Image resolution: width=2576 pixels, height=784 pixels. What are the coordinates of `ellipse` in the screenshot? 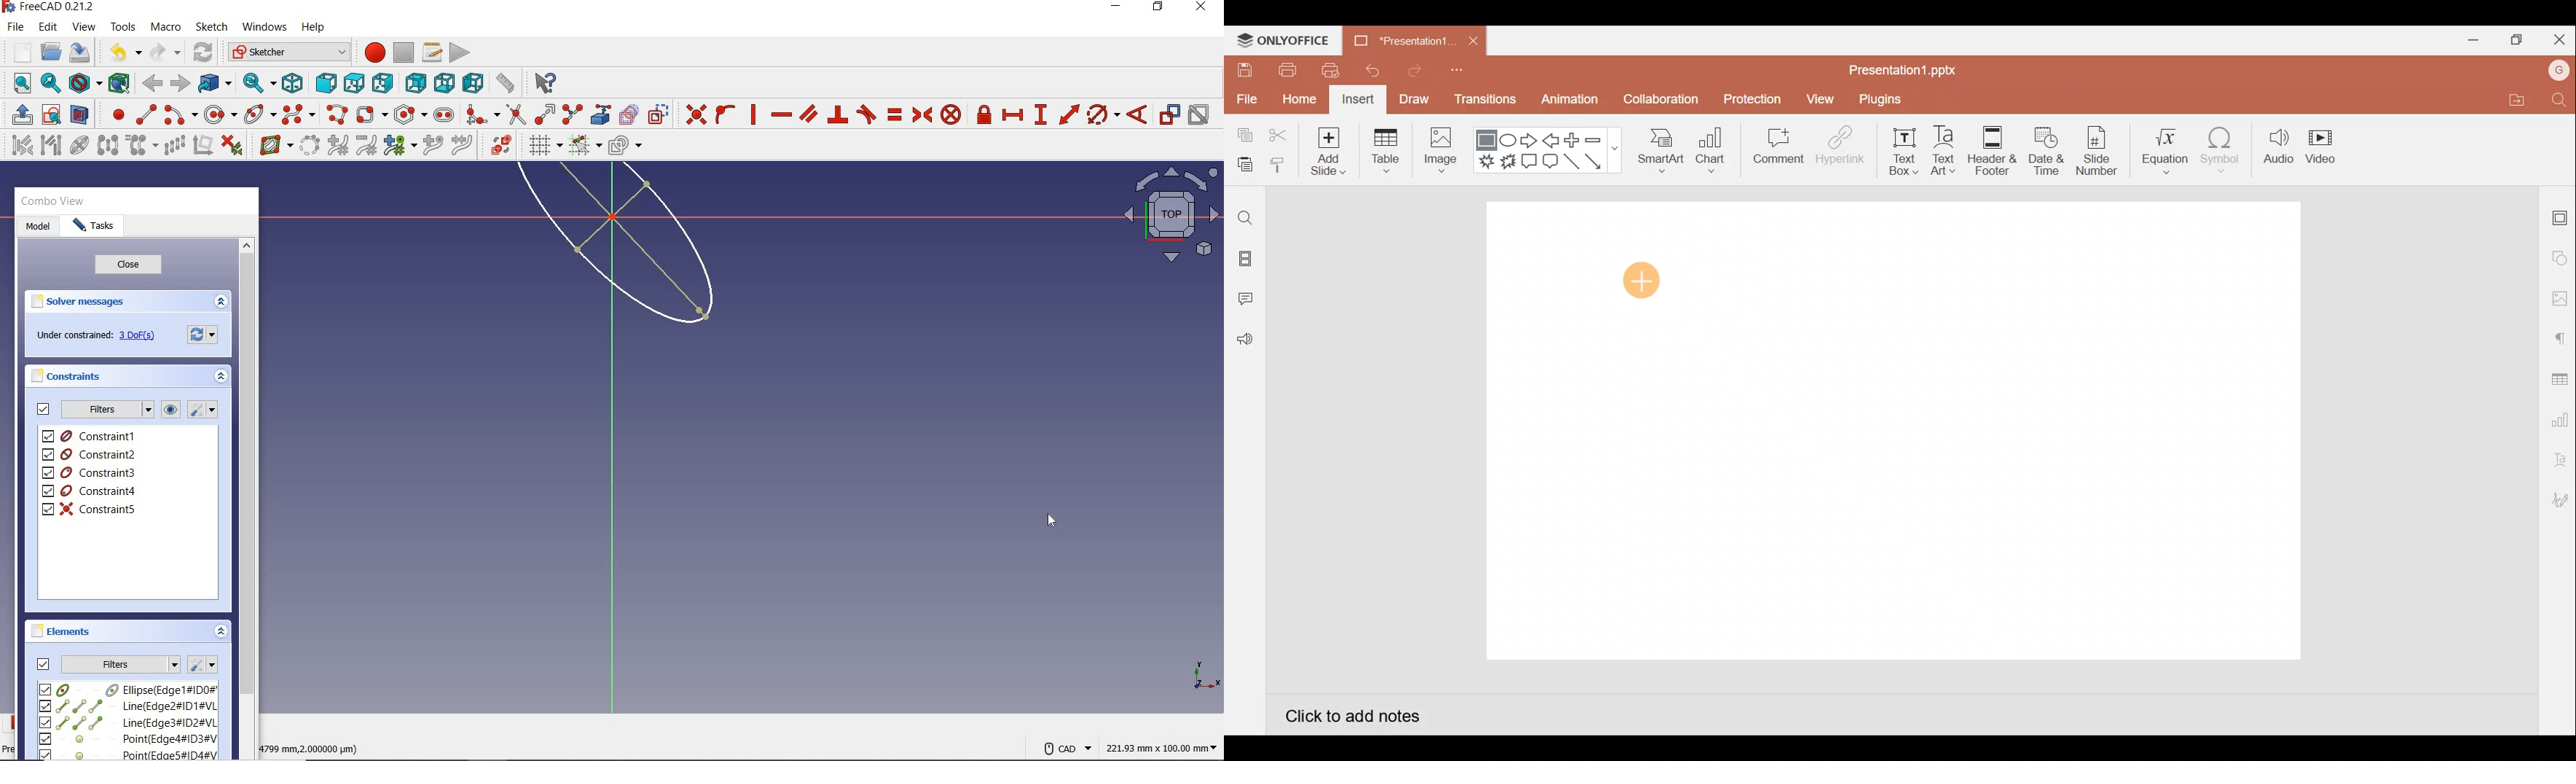 It's located at (259, 113).